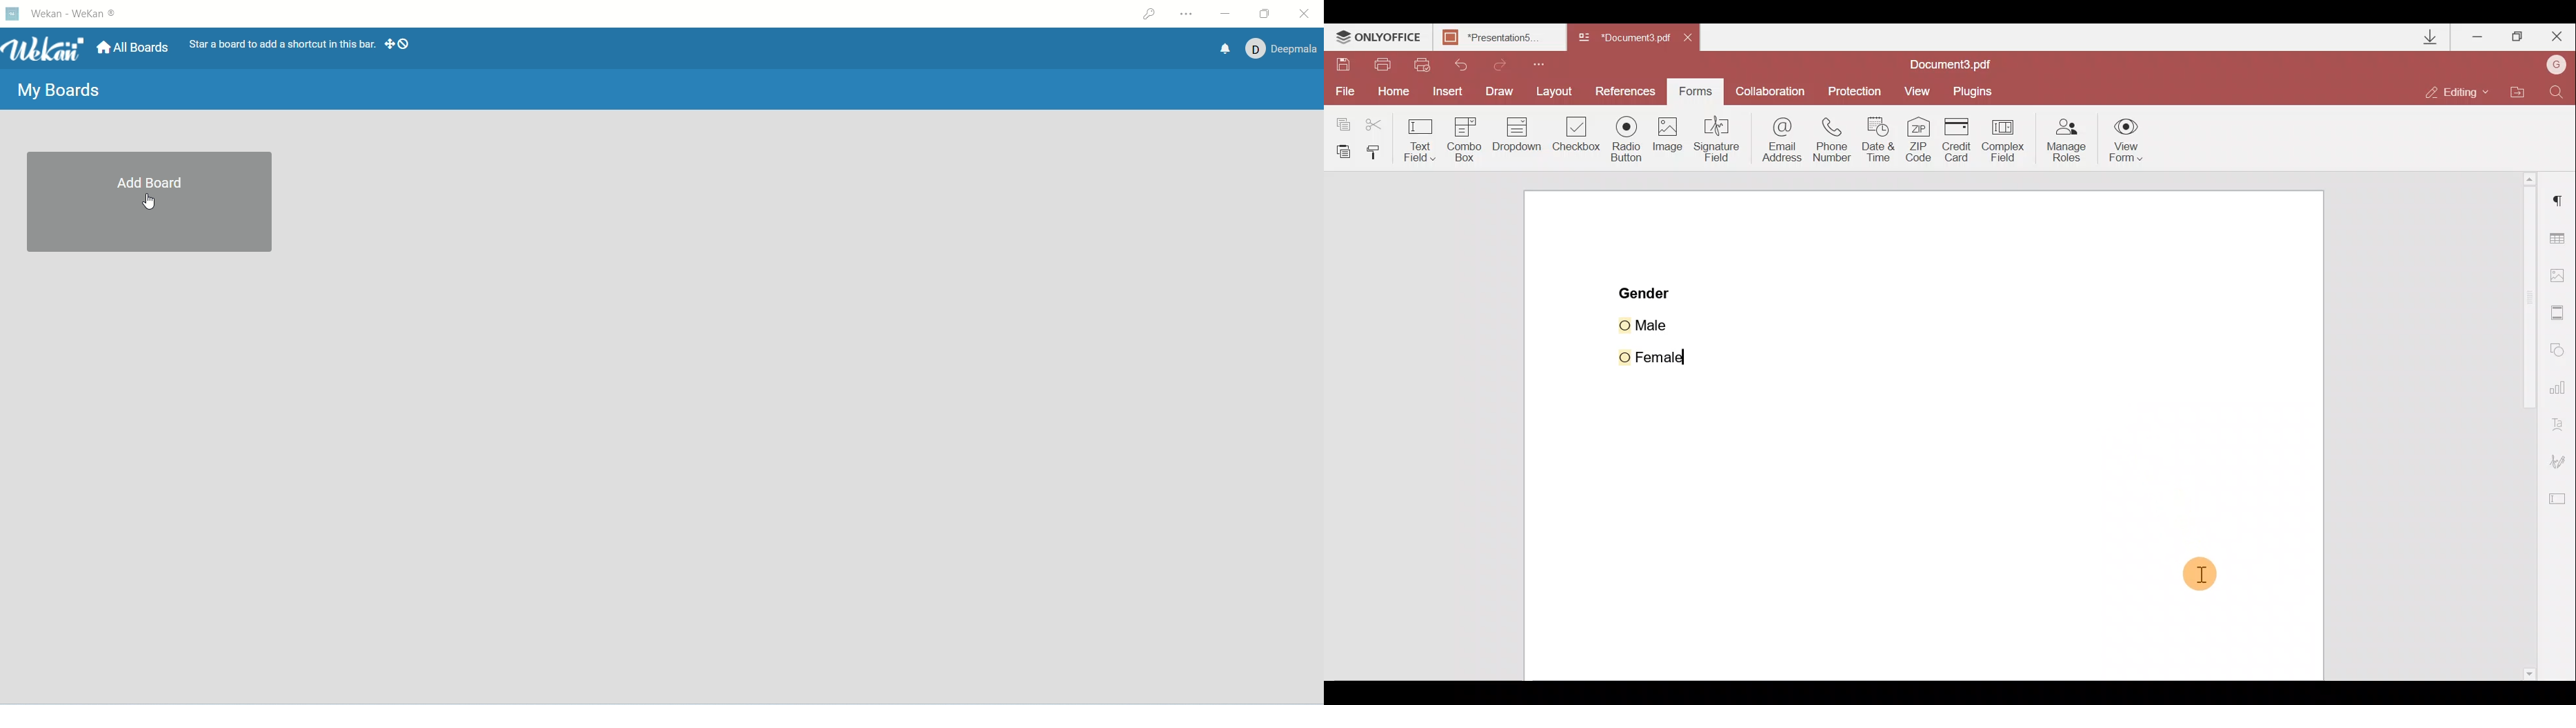 The image size is (2576, 728). I want to click on Editing mode, so click(2462, 87).